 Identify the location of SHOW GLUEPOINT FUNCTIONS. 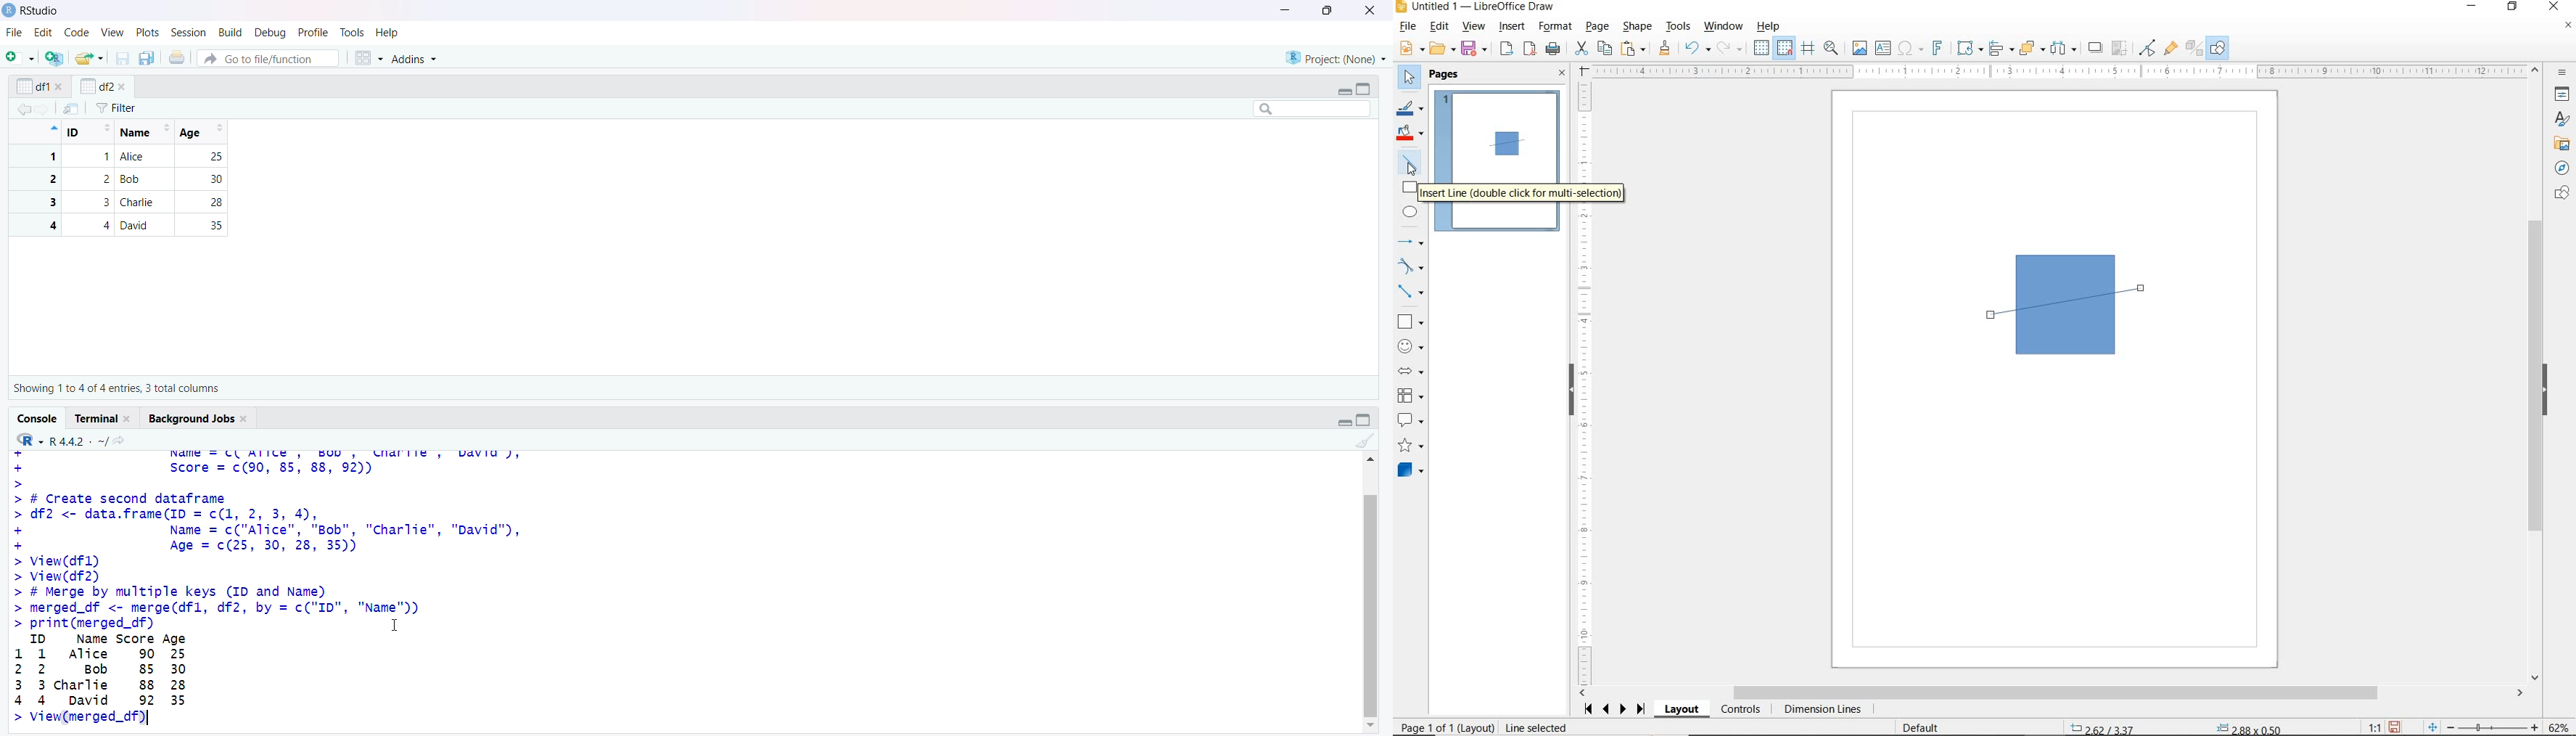
(2170, 47).